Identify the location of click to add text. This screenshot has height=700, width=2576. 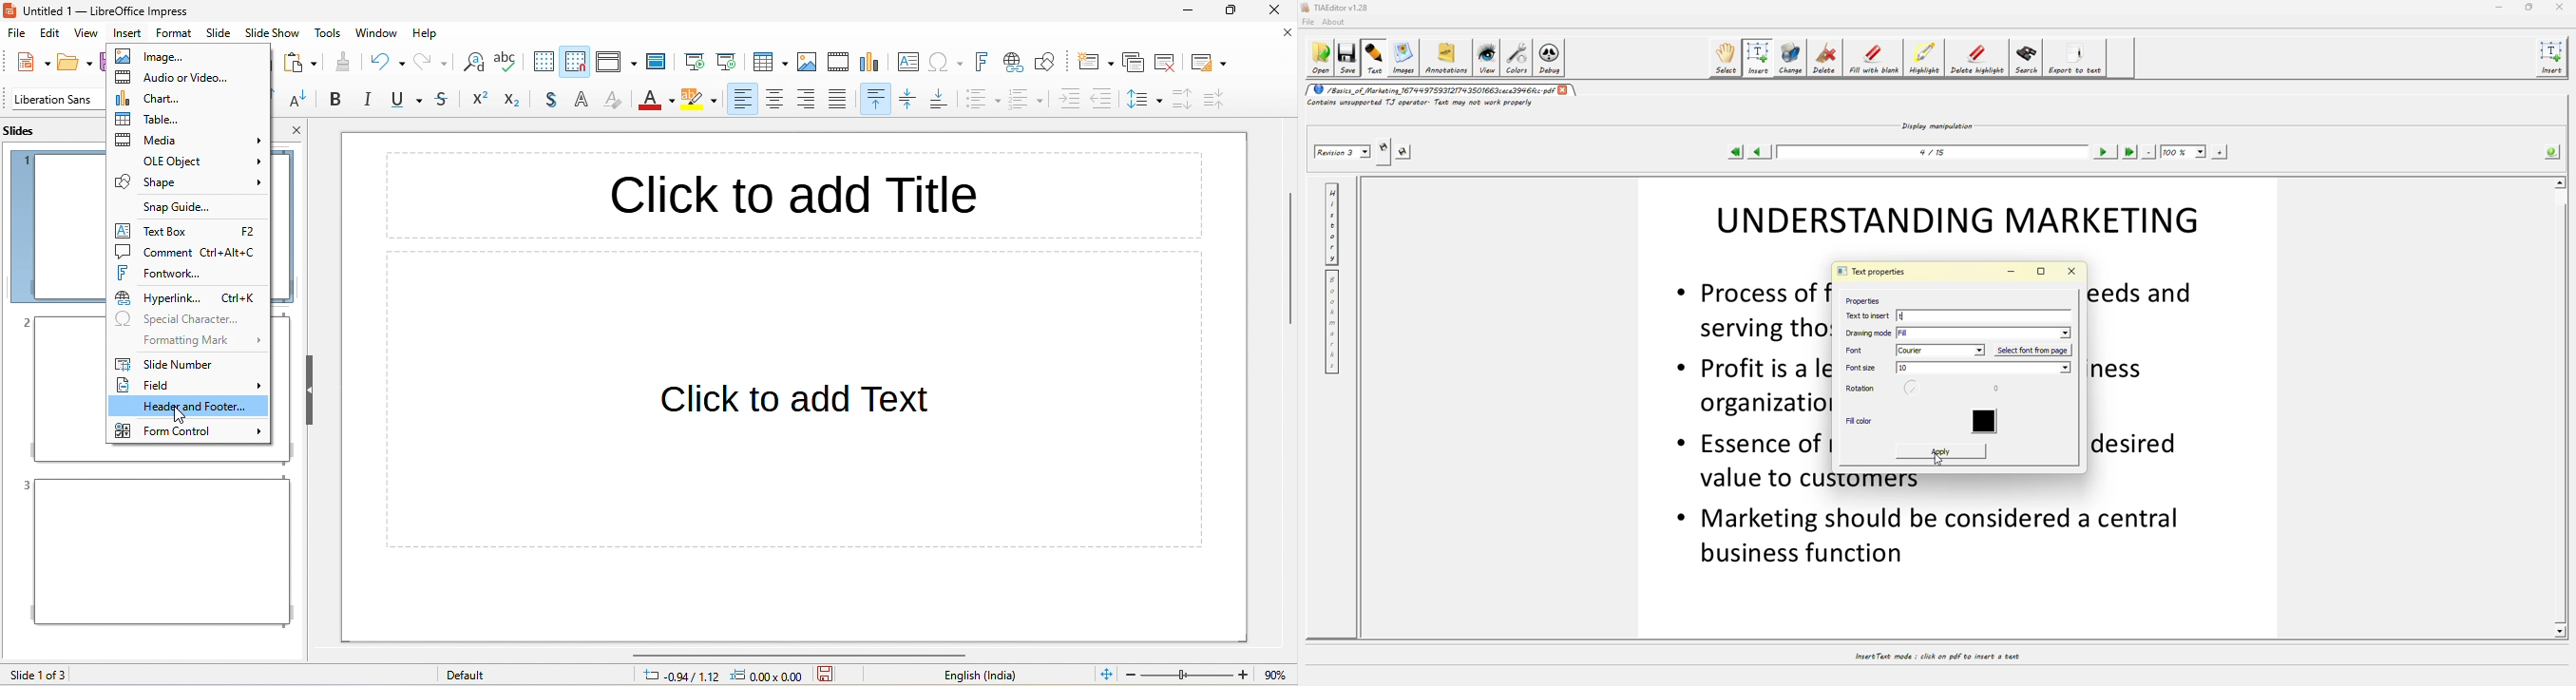
(799, 426).